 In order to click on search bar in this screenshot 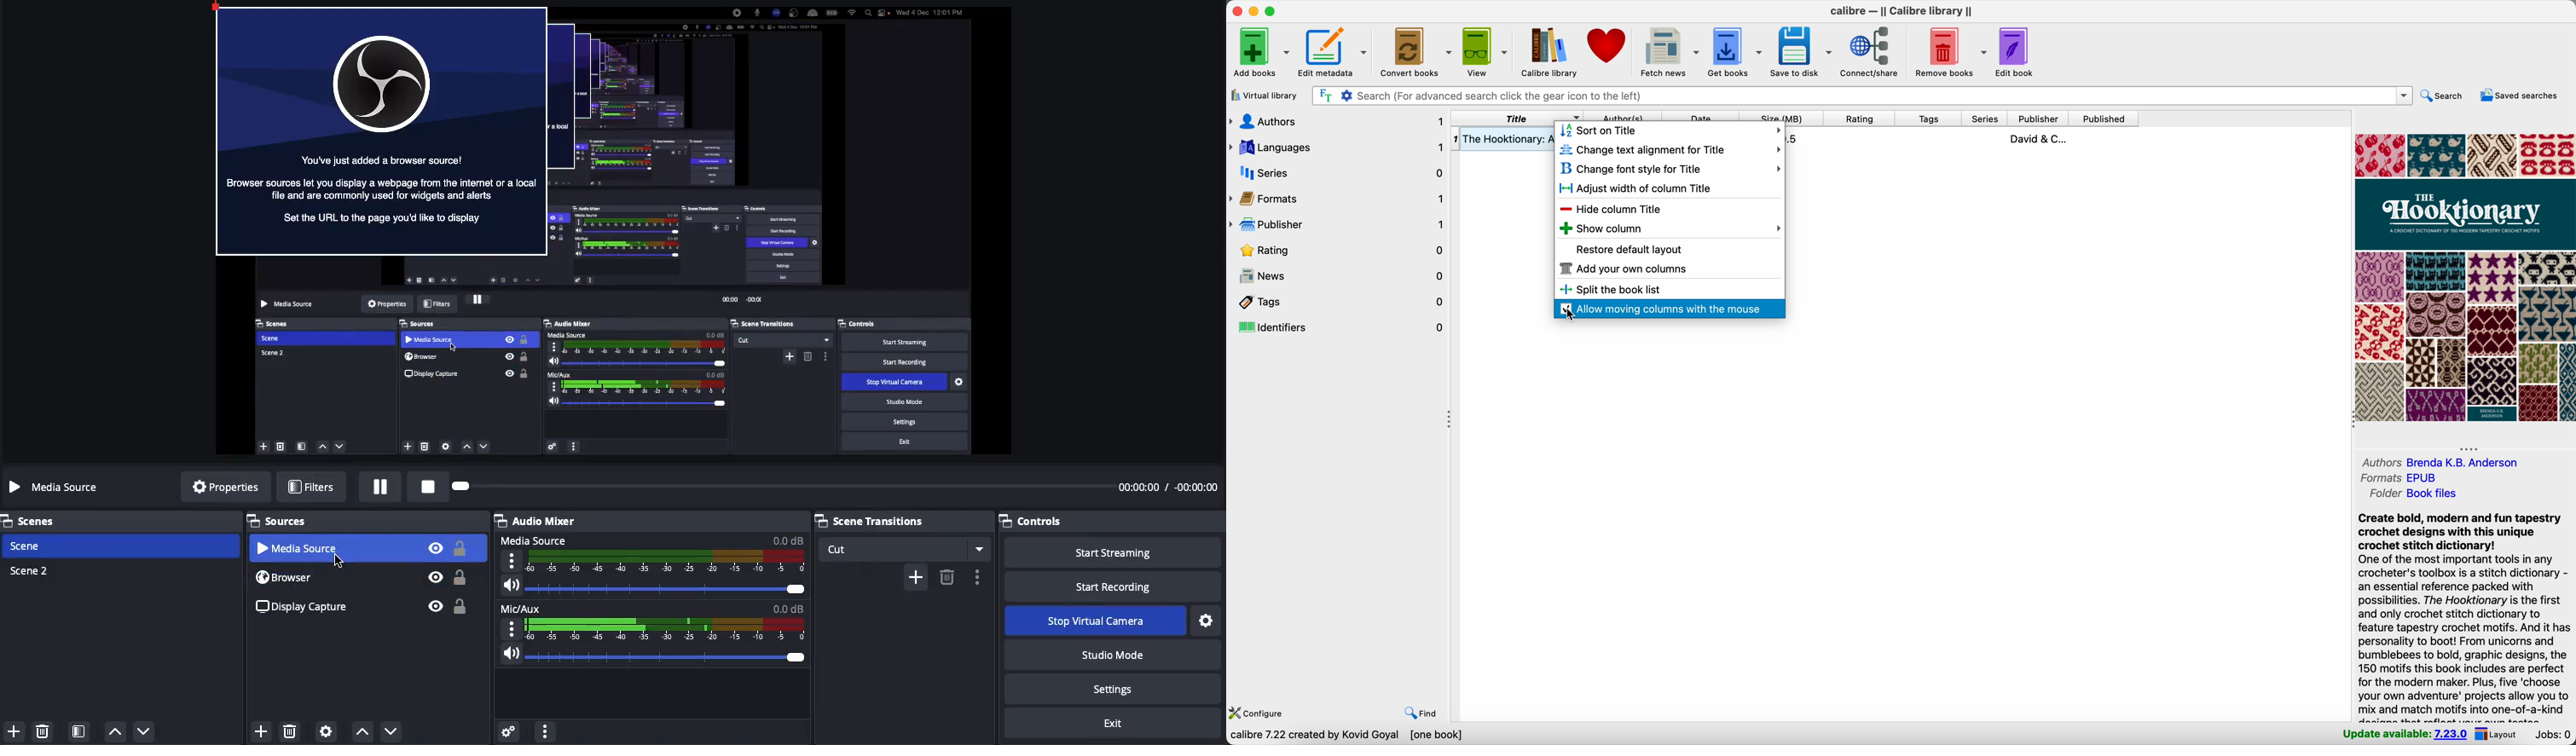, I will do `click(1861, 95)`.